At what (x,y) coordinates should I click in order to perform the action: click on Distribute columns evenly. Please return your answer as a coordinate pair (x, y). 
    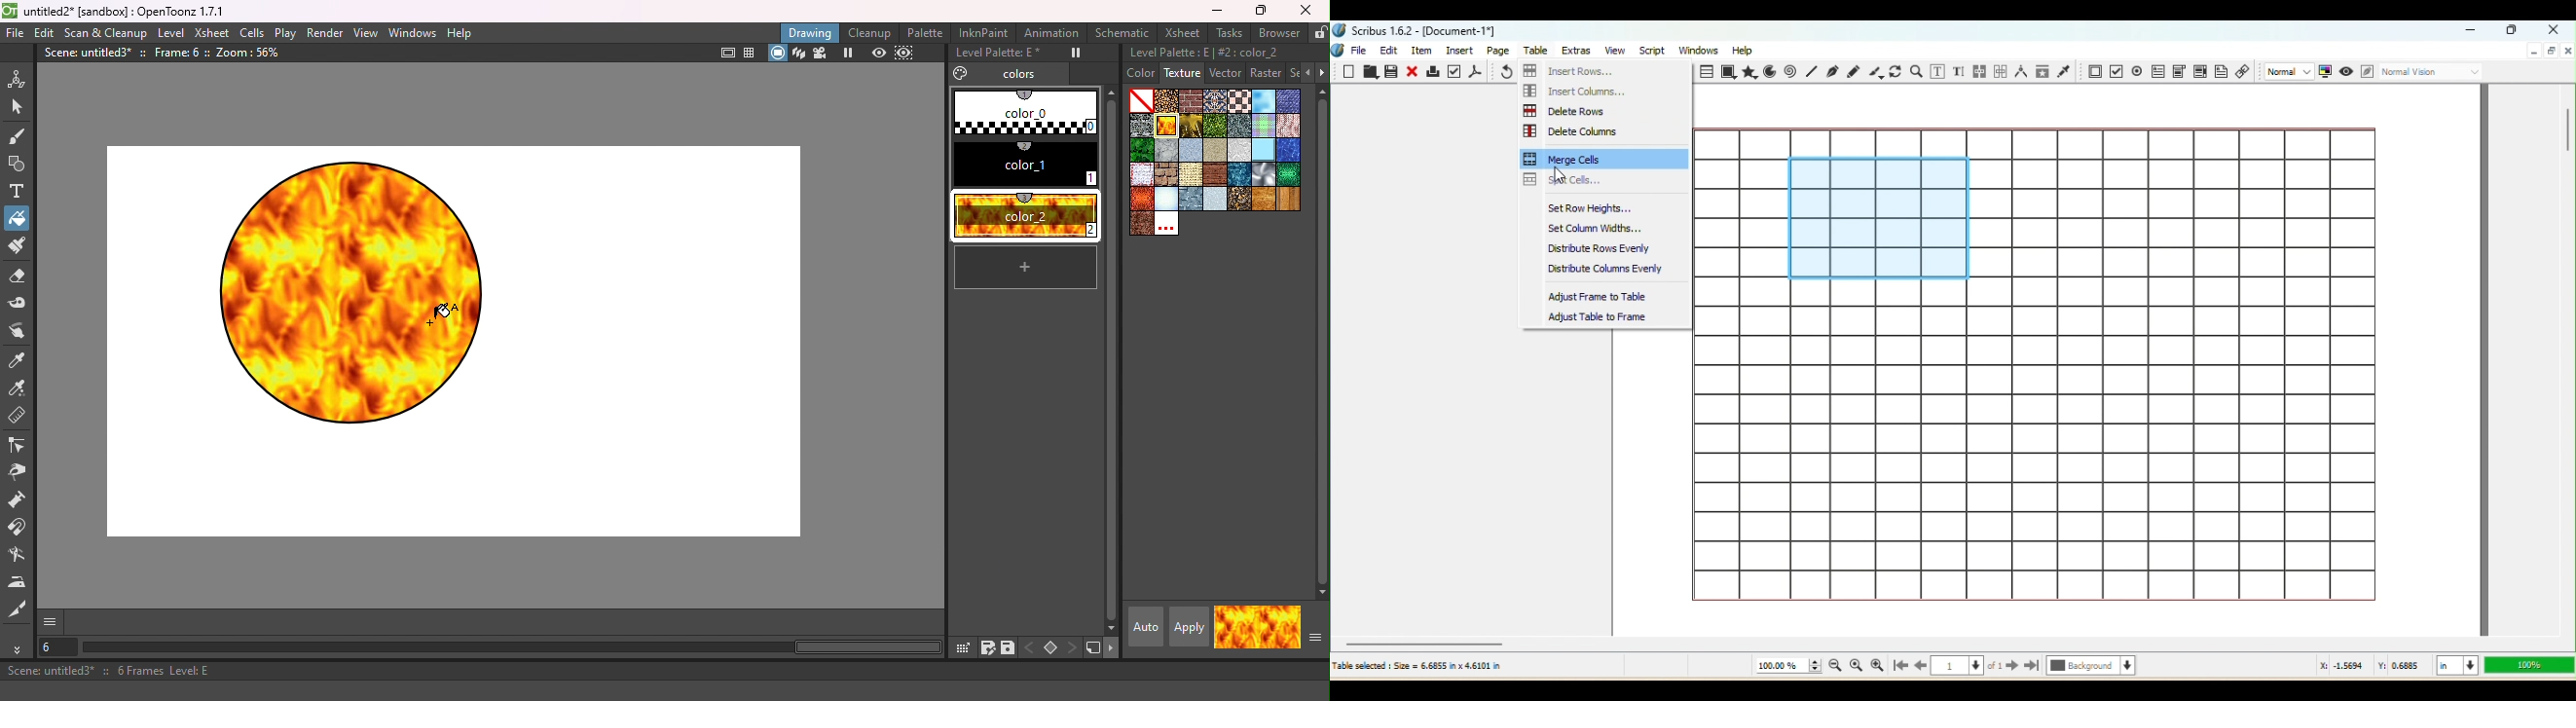
    Looking at the image, I should click on (1606, 270).